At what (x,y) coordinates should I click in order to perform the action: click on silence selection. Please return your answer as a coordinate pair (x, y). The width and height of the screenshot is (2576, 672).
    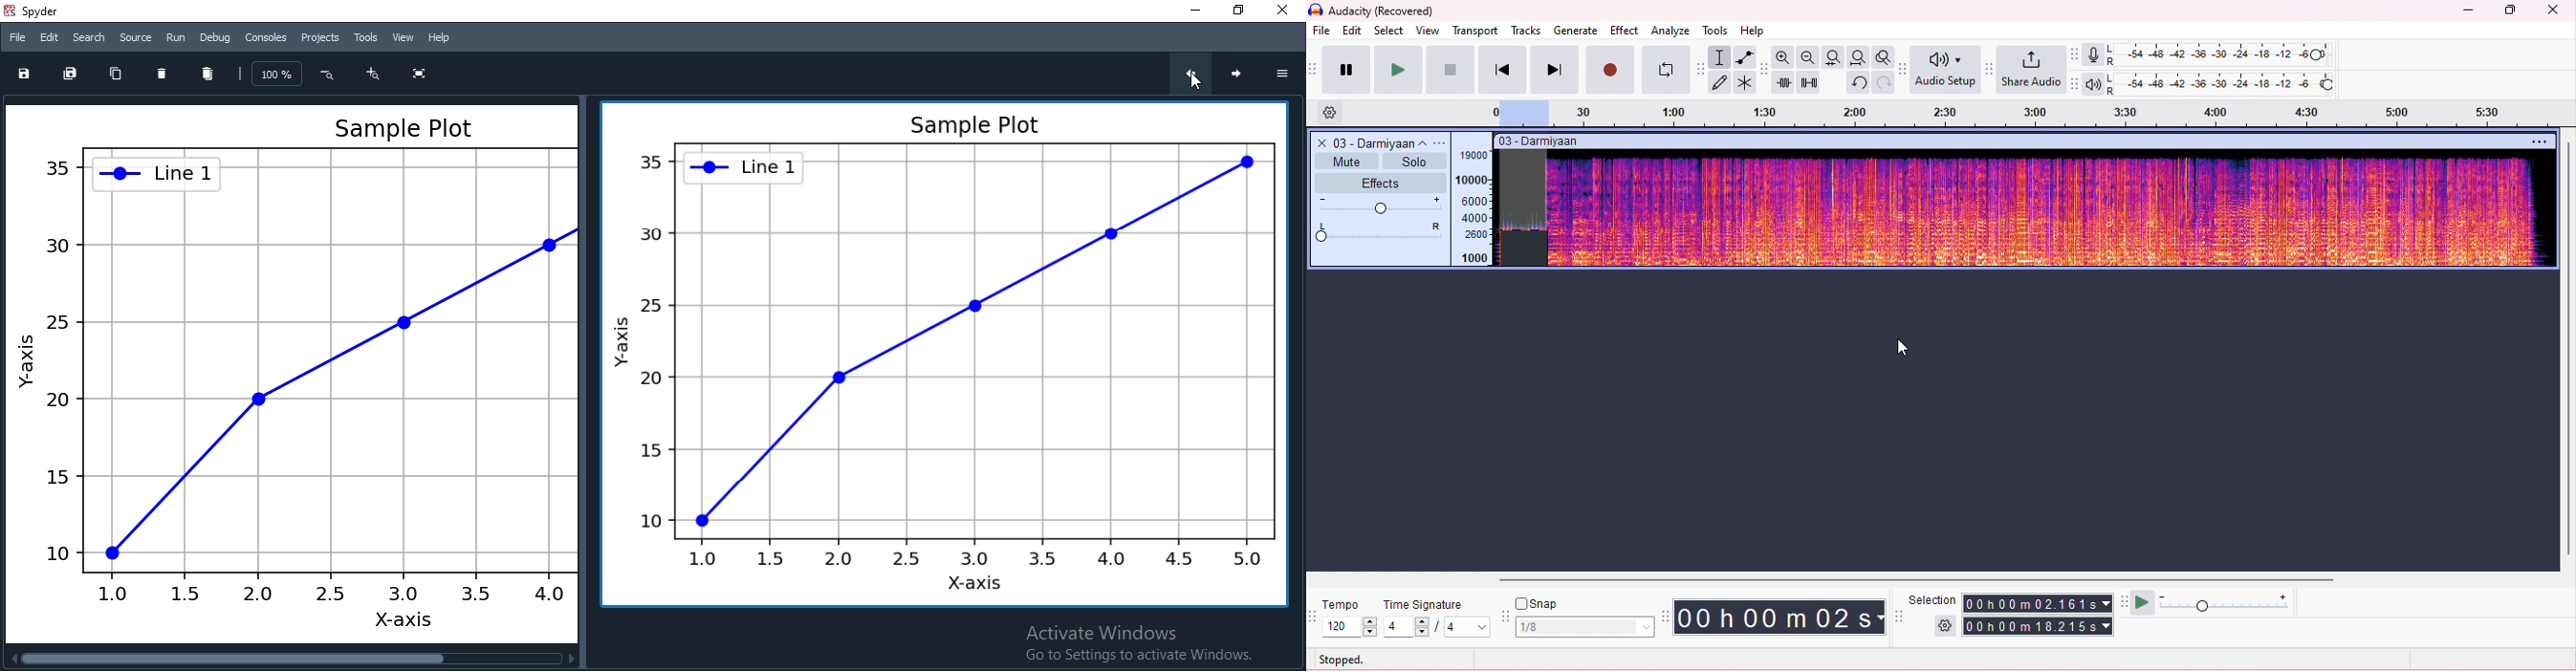
    Looking at the image, I should click on (1810, 82).